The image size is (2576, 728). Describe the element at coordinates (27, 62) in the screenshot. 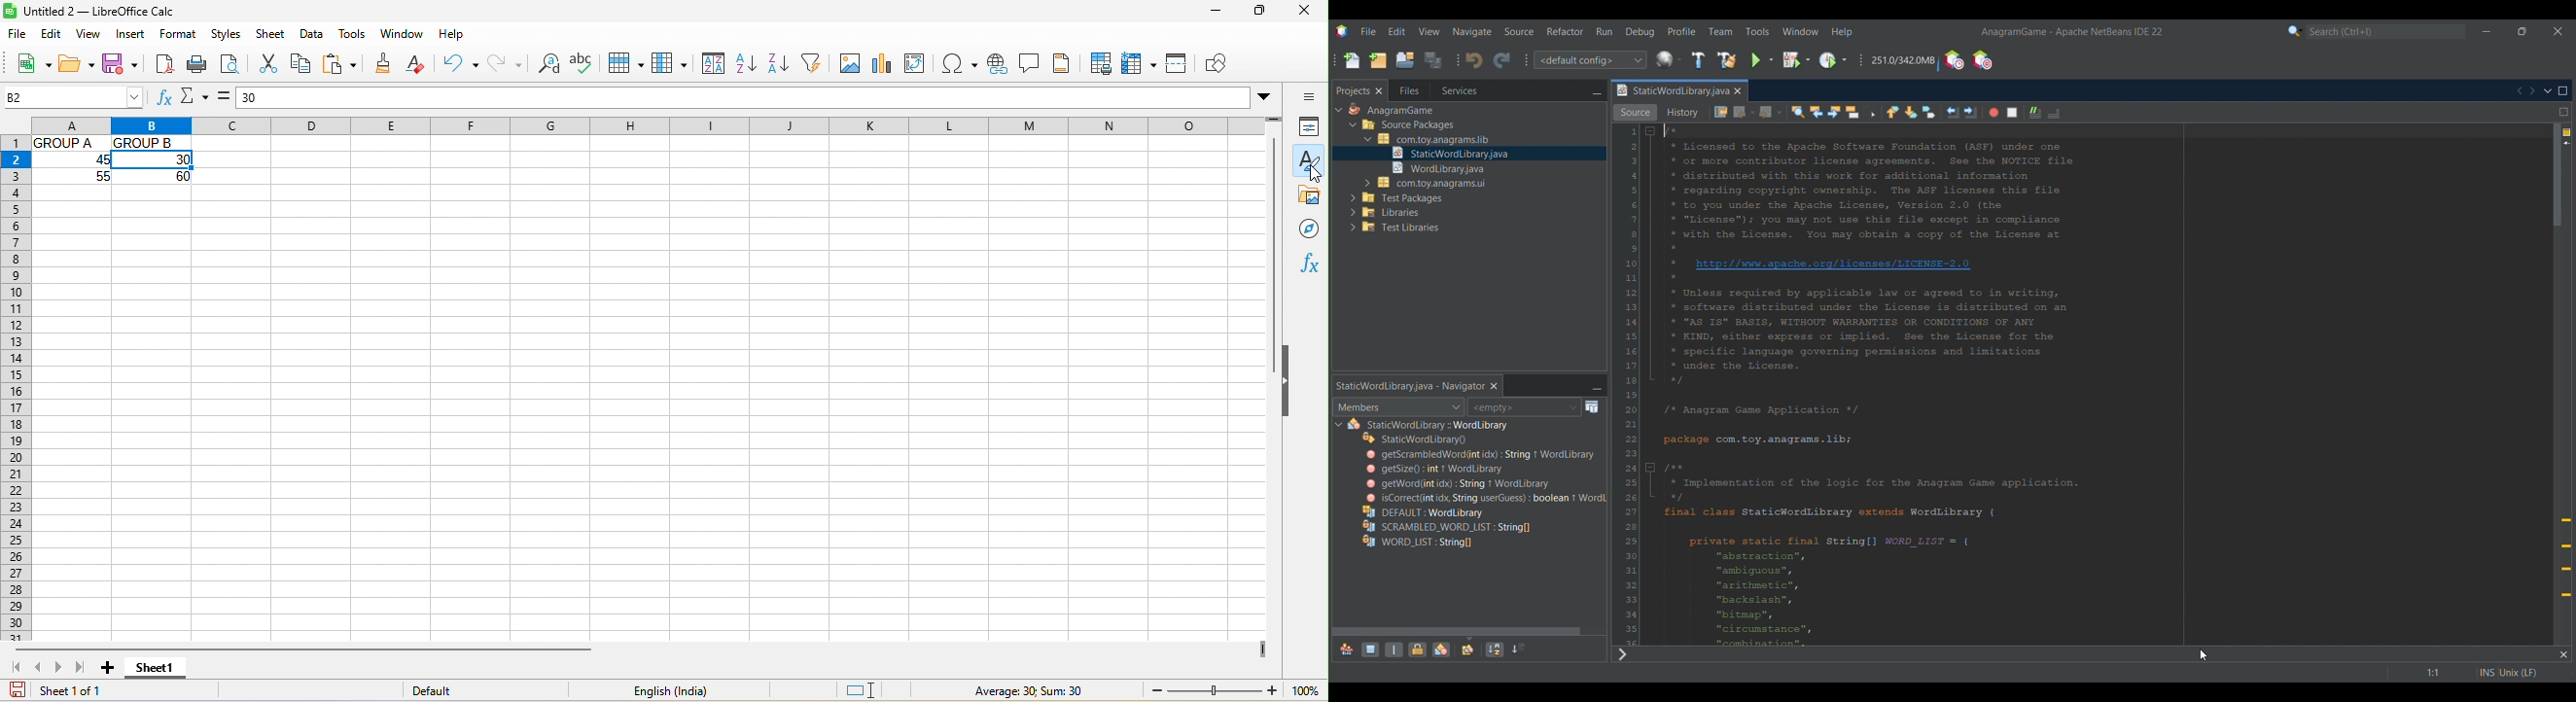

I see `new` at that location.